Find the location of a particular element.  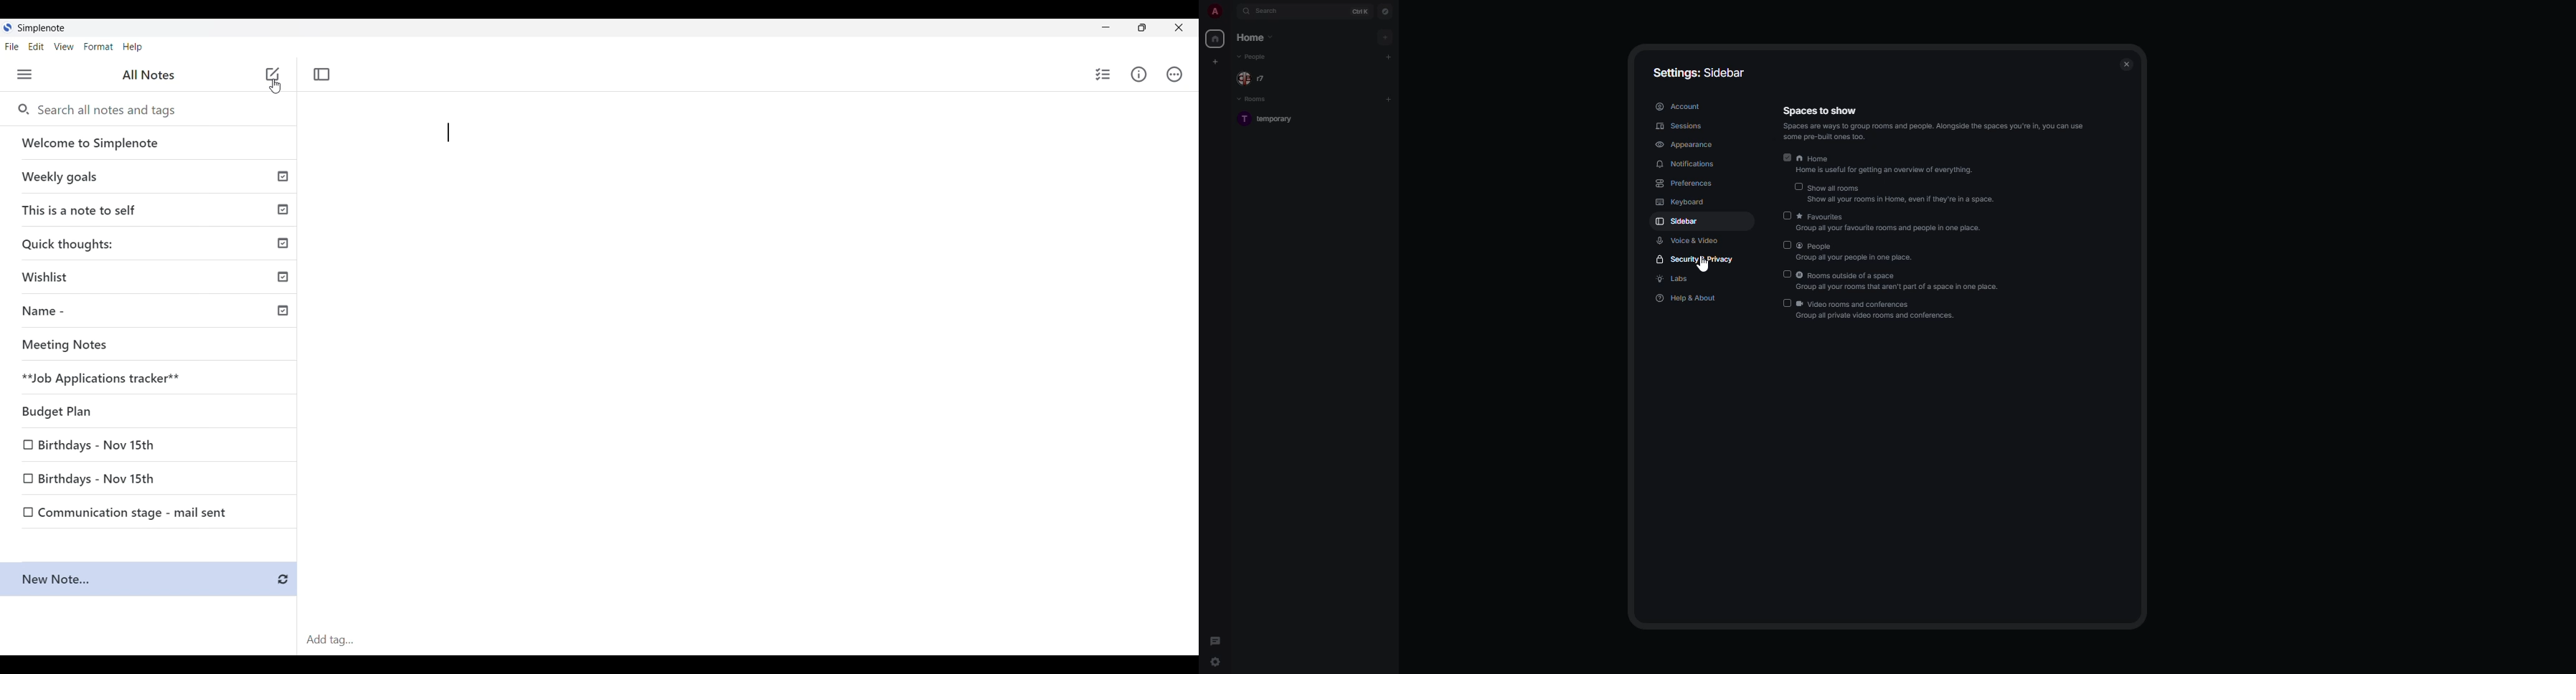

quick settings is located at coordinates (1216, 664).